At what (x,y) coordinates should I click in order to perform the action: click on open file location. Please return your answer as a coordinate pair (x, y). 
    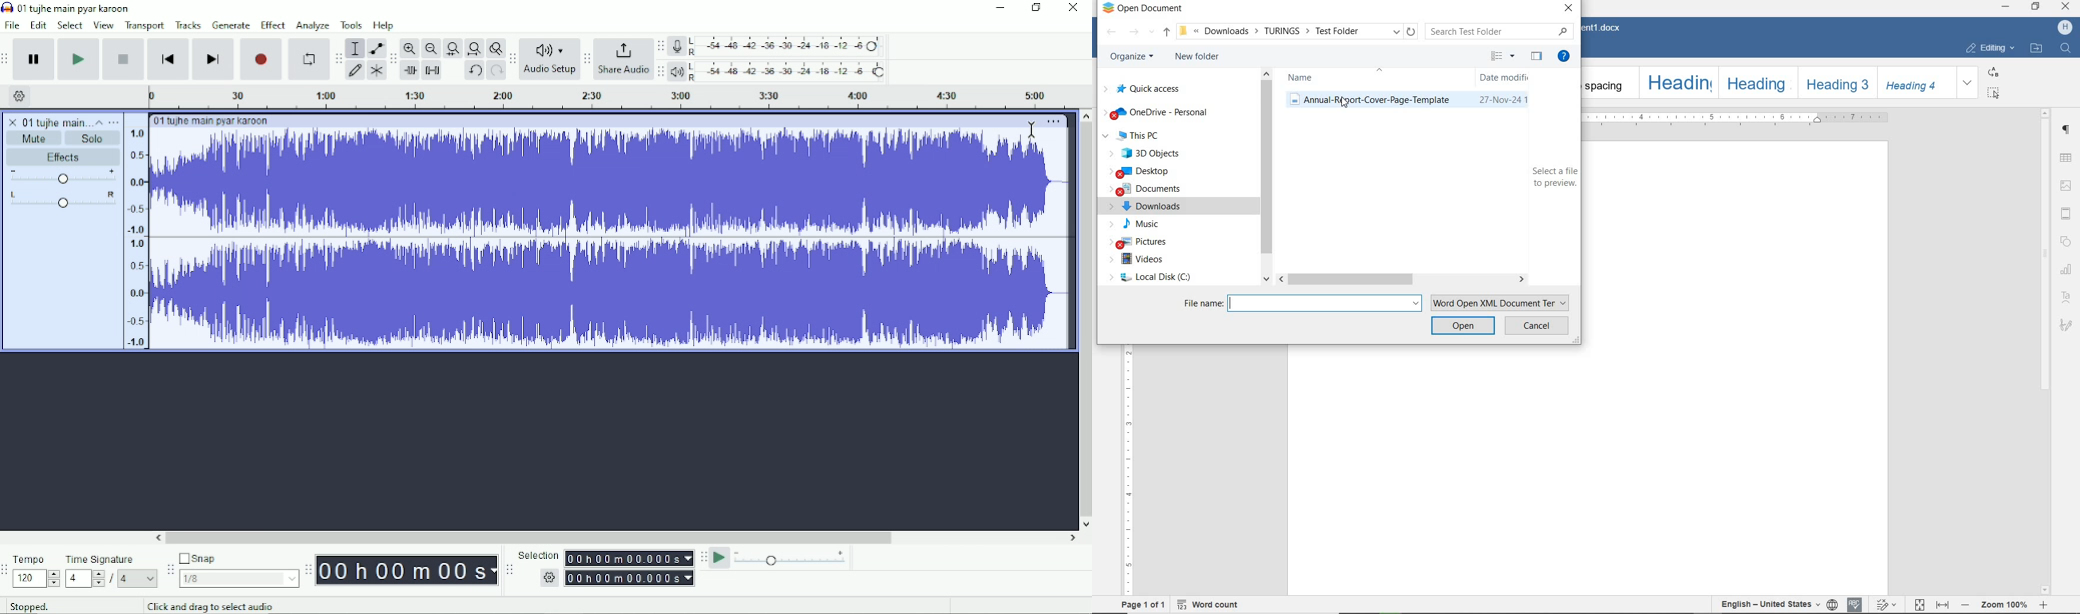
    Looking at the image, I should click on (2037, 49).